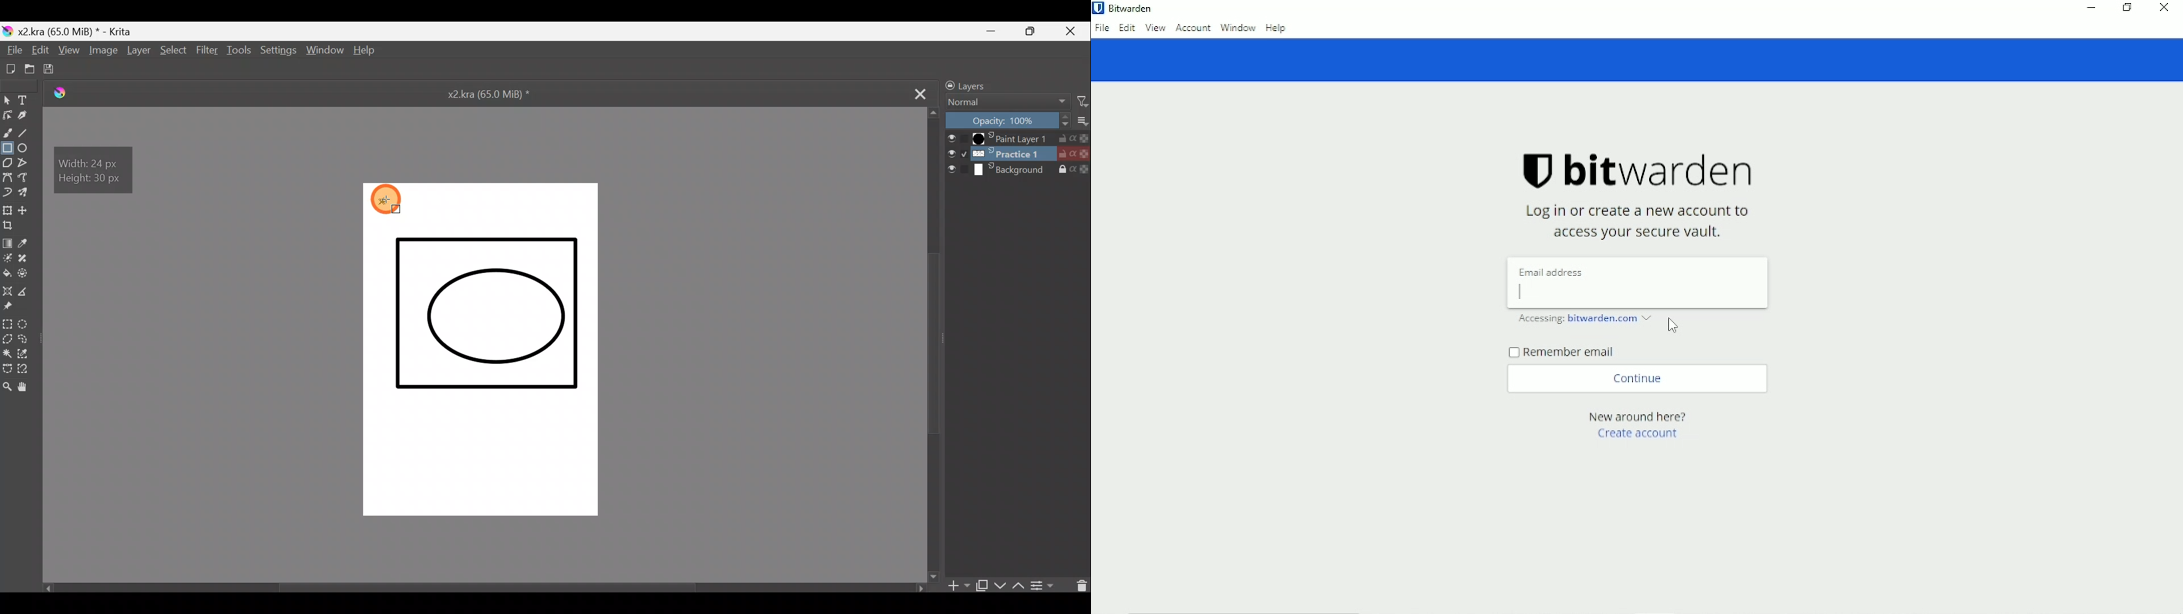 This screenshot has height=616, width=2184. Describe the element at coordinates (29, 135) in the screenshot. I see `Line tool` at that location.